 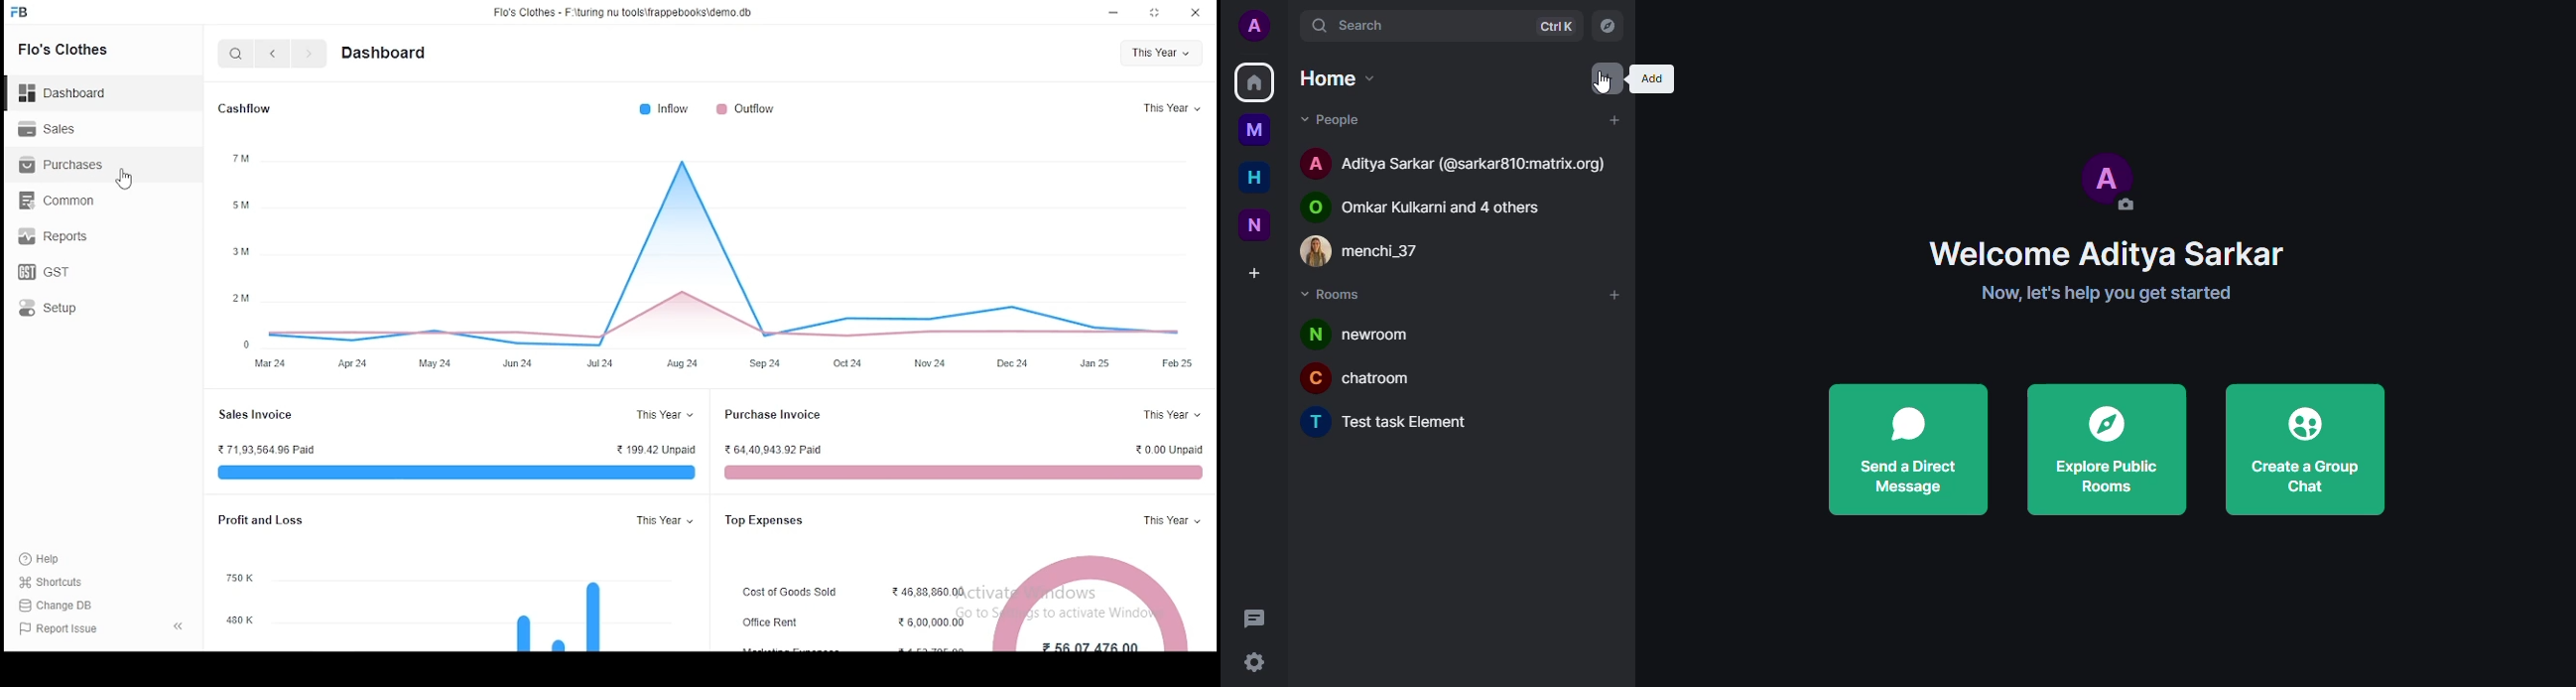 What do you see at coordinates (765, 364) in the screenshot?
I see `sep 24` at bounding box center [765, 364].